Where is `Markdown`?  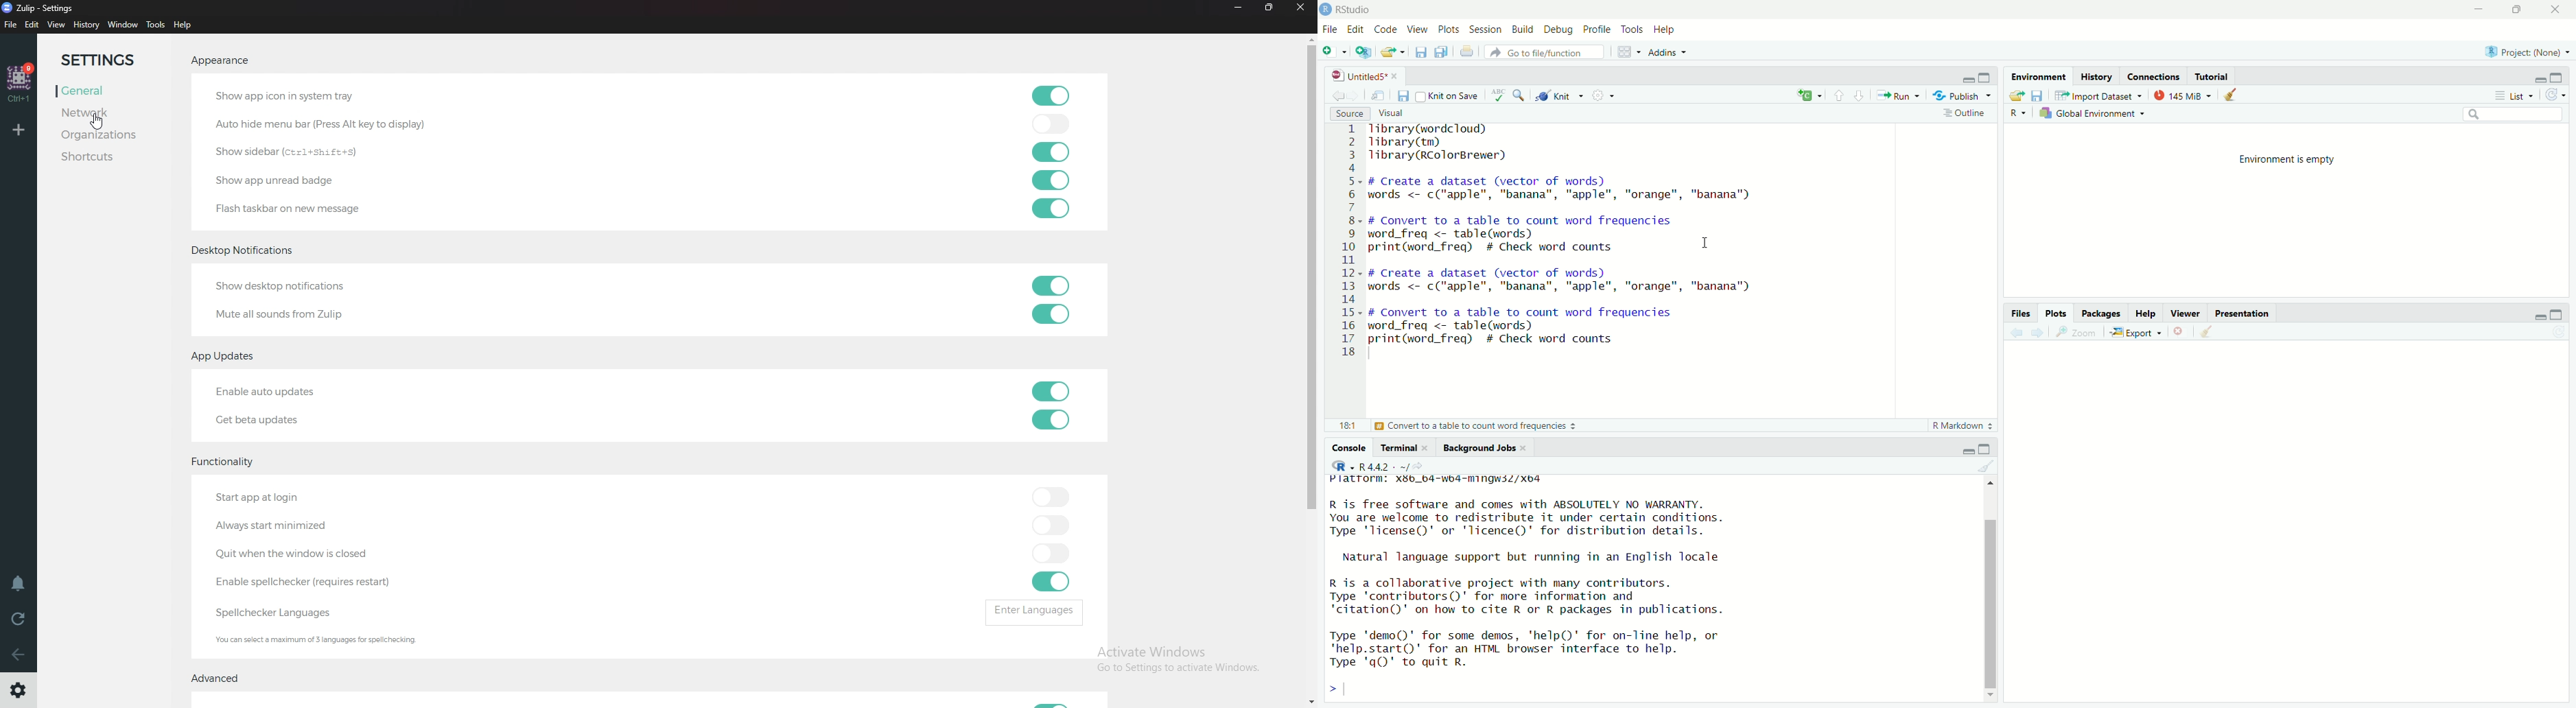 Markdown is located at coordinates (1960, 426).